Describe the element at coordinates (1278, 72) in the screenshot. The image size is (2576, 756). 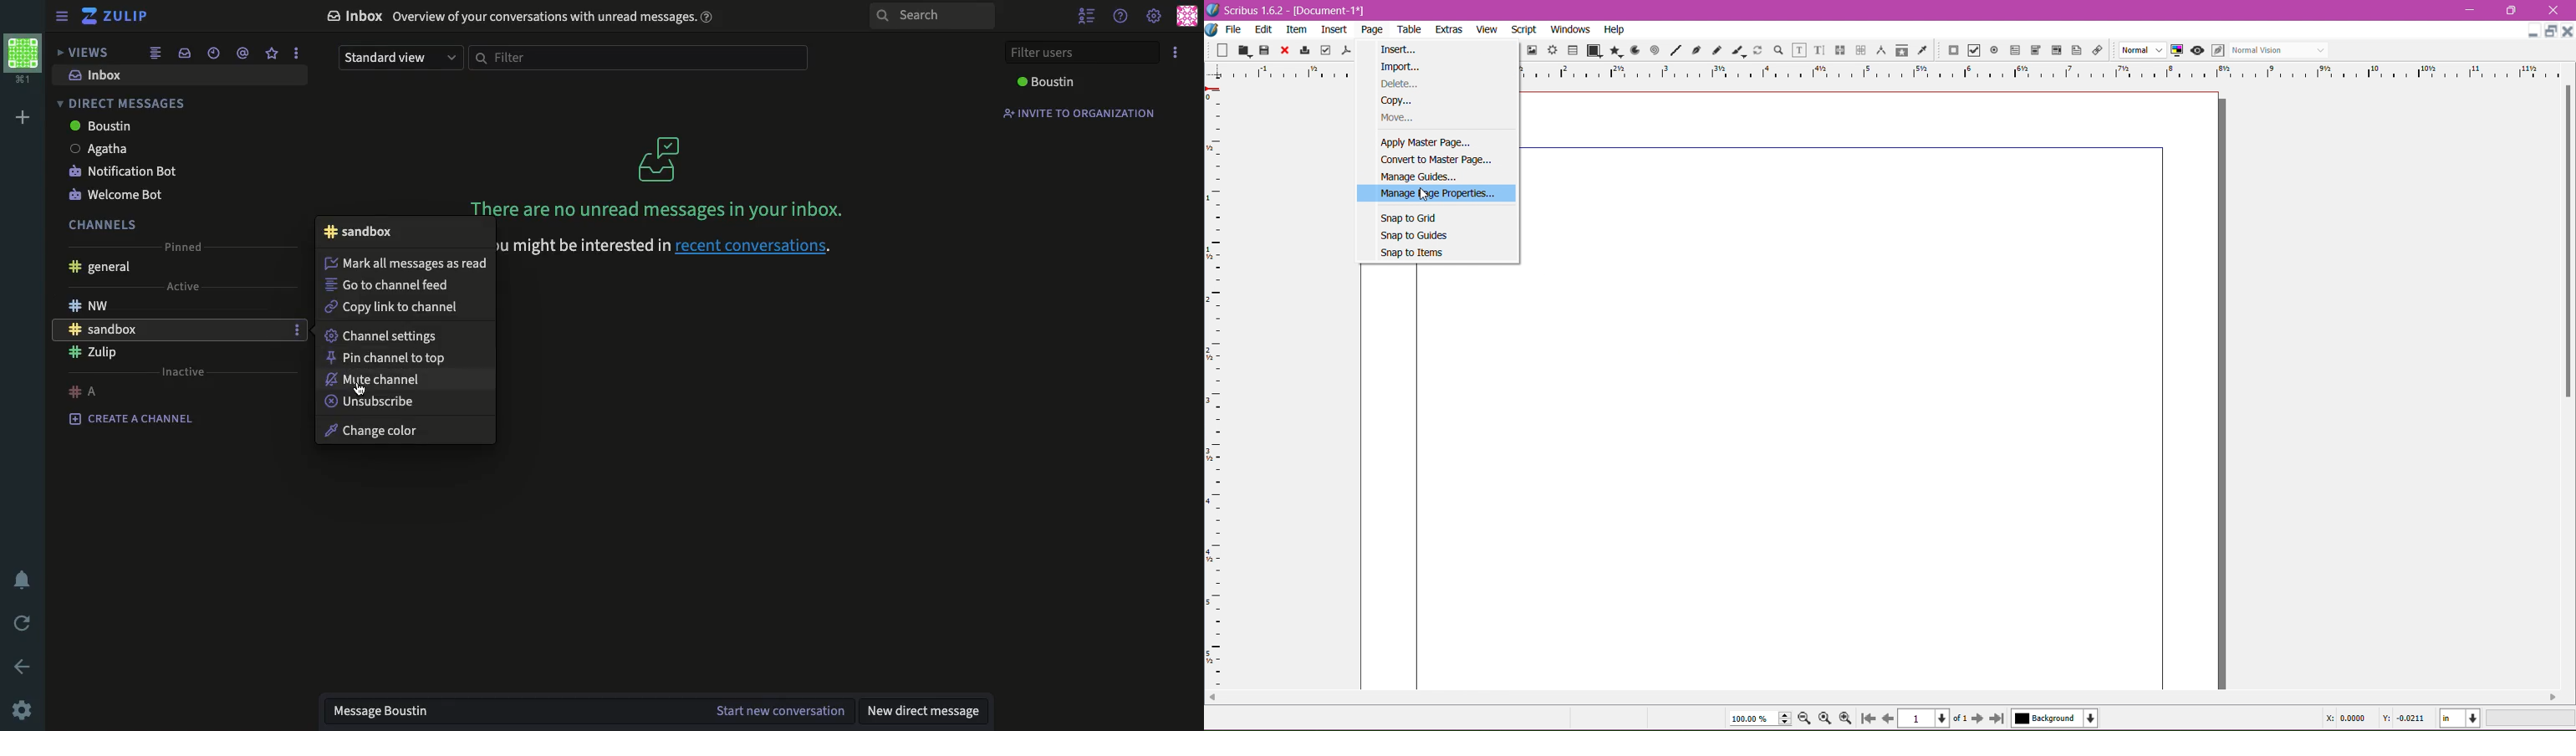
I see `ruler` at that location.